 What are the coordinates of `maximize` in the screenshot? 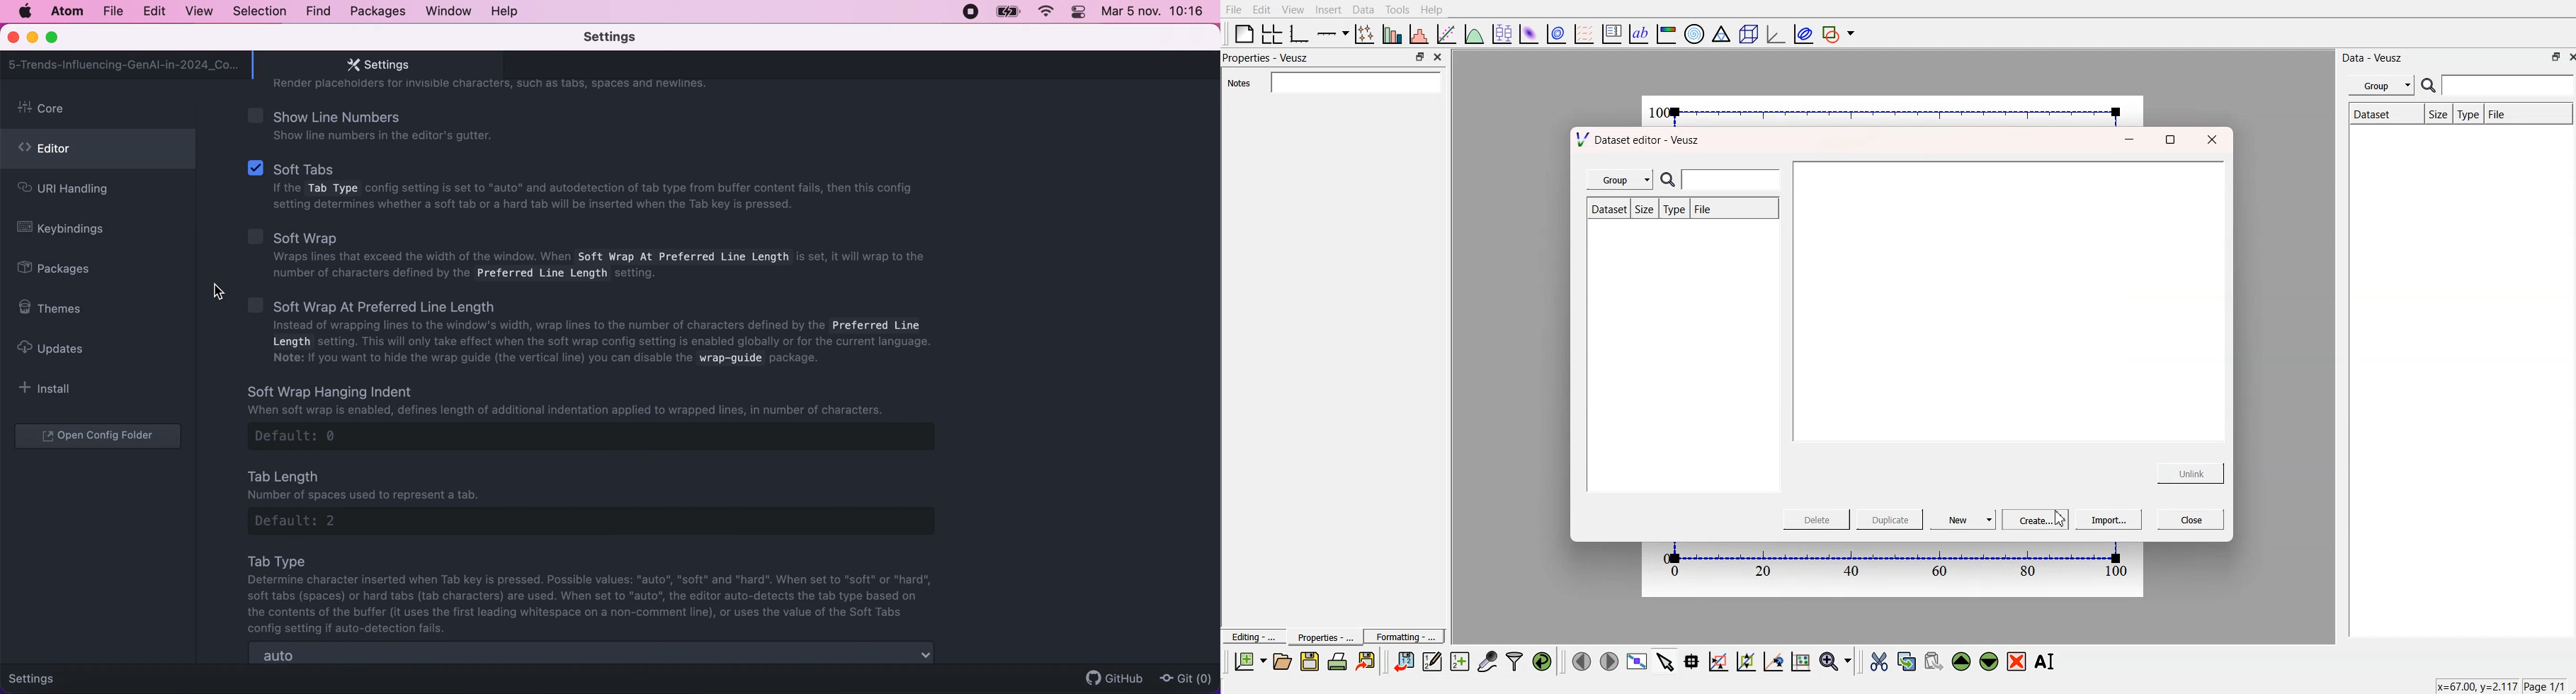 It's located at (56, 38).